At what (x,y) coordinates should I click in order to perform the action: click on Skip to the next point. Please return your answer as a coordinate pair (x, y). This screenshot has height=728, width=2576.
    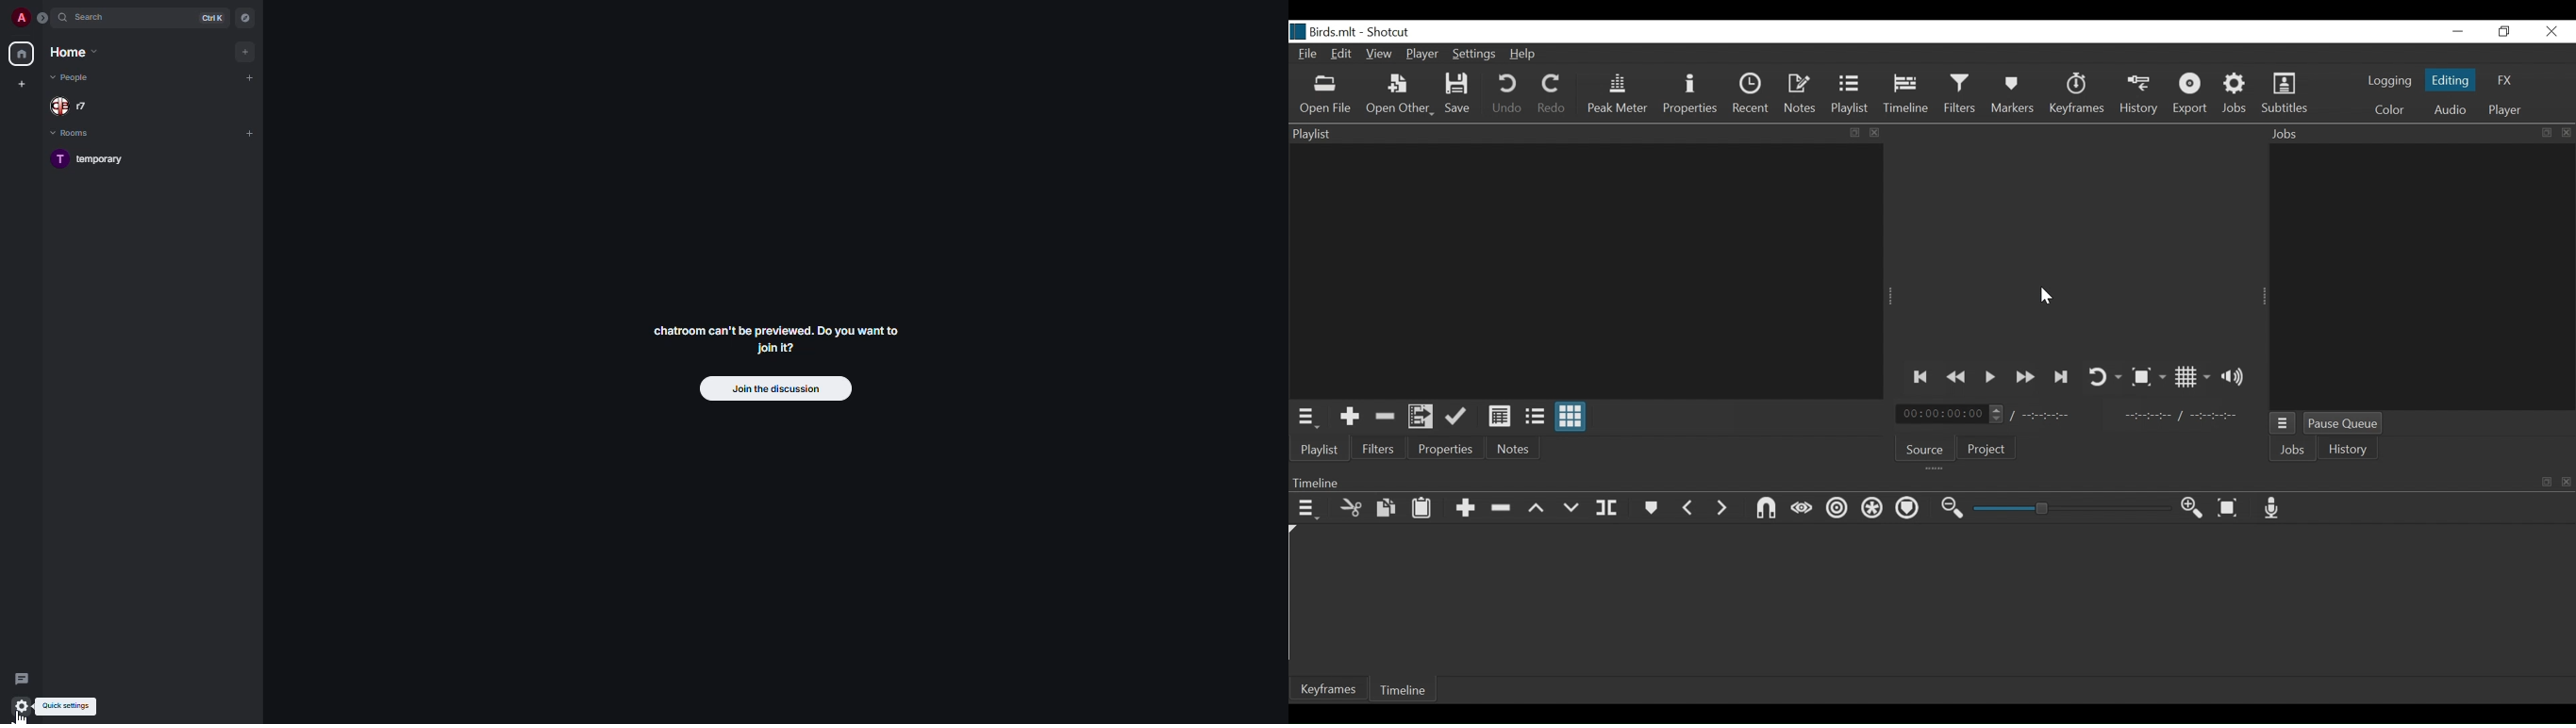
    Looking at the image, I should click on (2062, 377).